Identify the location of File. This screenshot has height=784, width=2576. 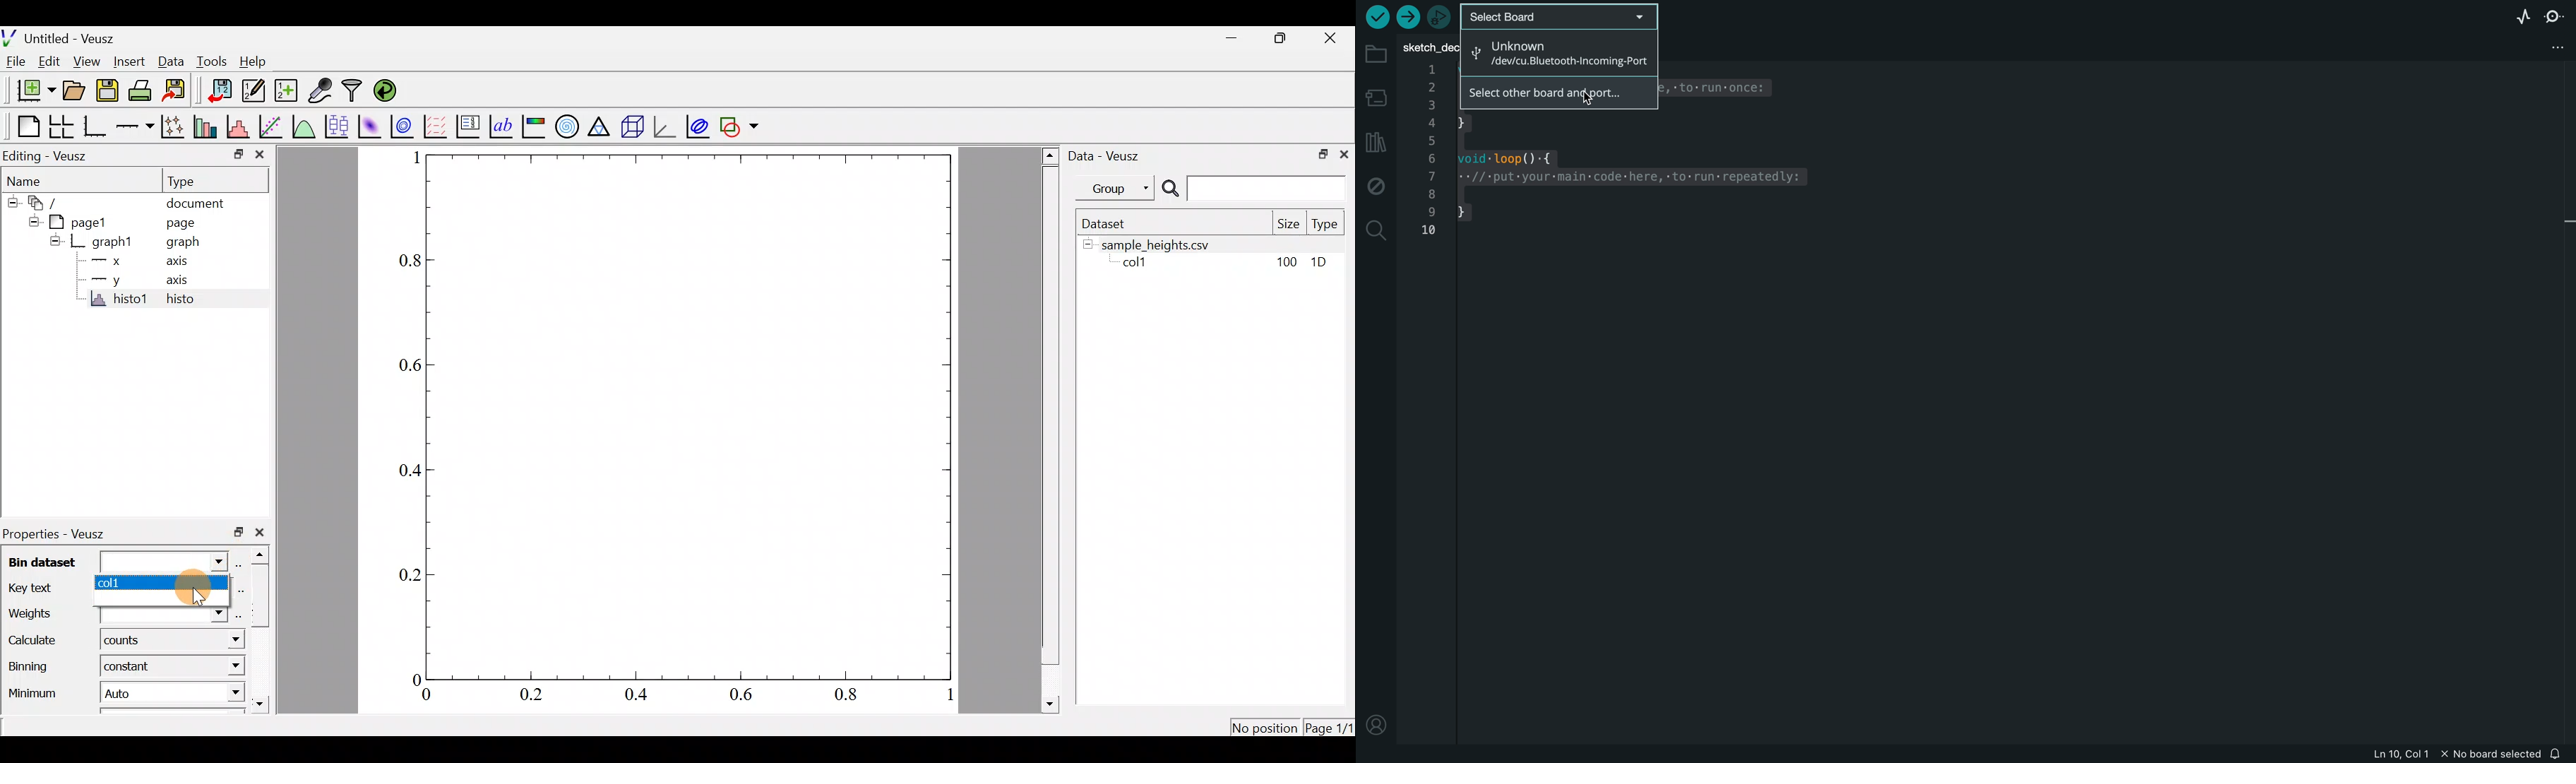
(18, 63).